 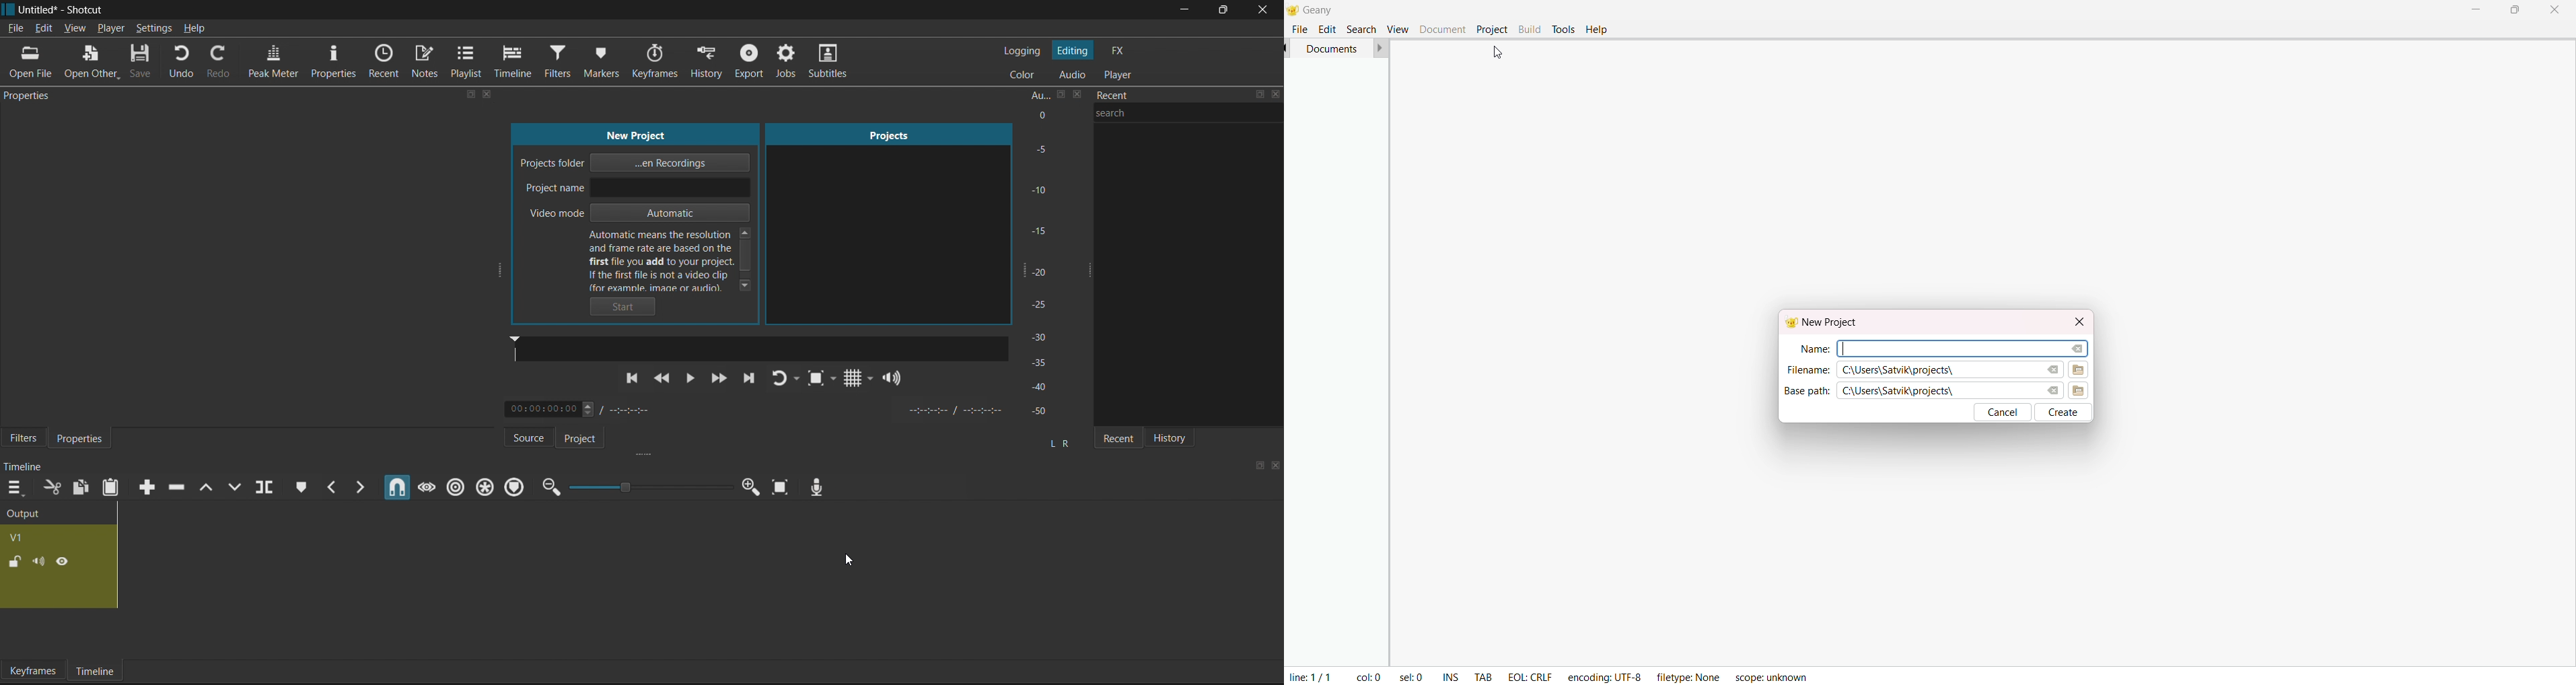 What do you see at coordinates (84, 438) in the screenshot?
I see `Properties` at bounding box center [84, 438].